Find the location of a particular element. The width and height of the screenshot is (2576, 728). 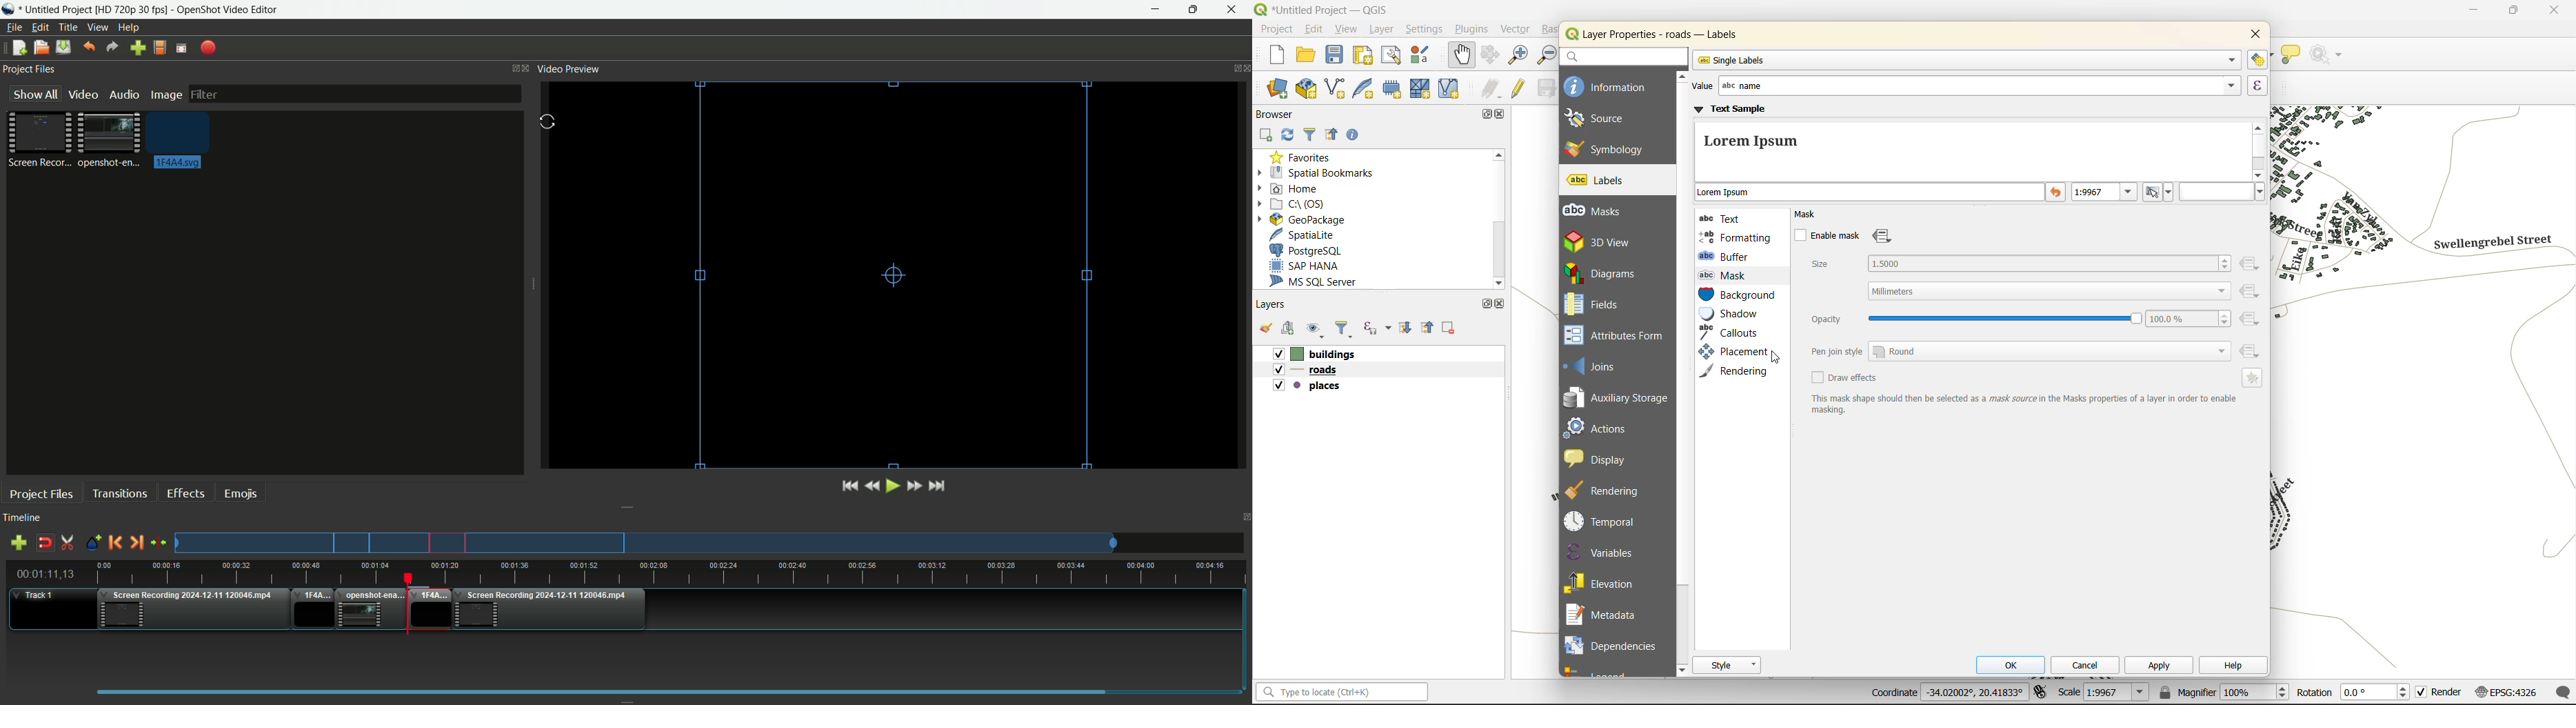

rendering is located at coordinates (1611, 490).